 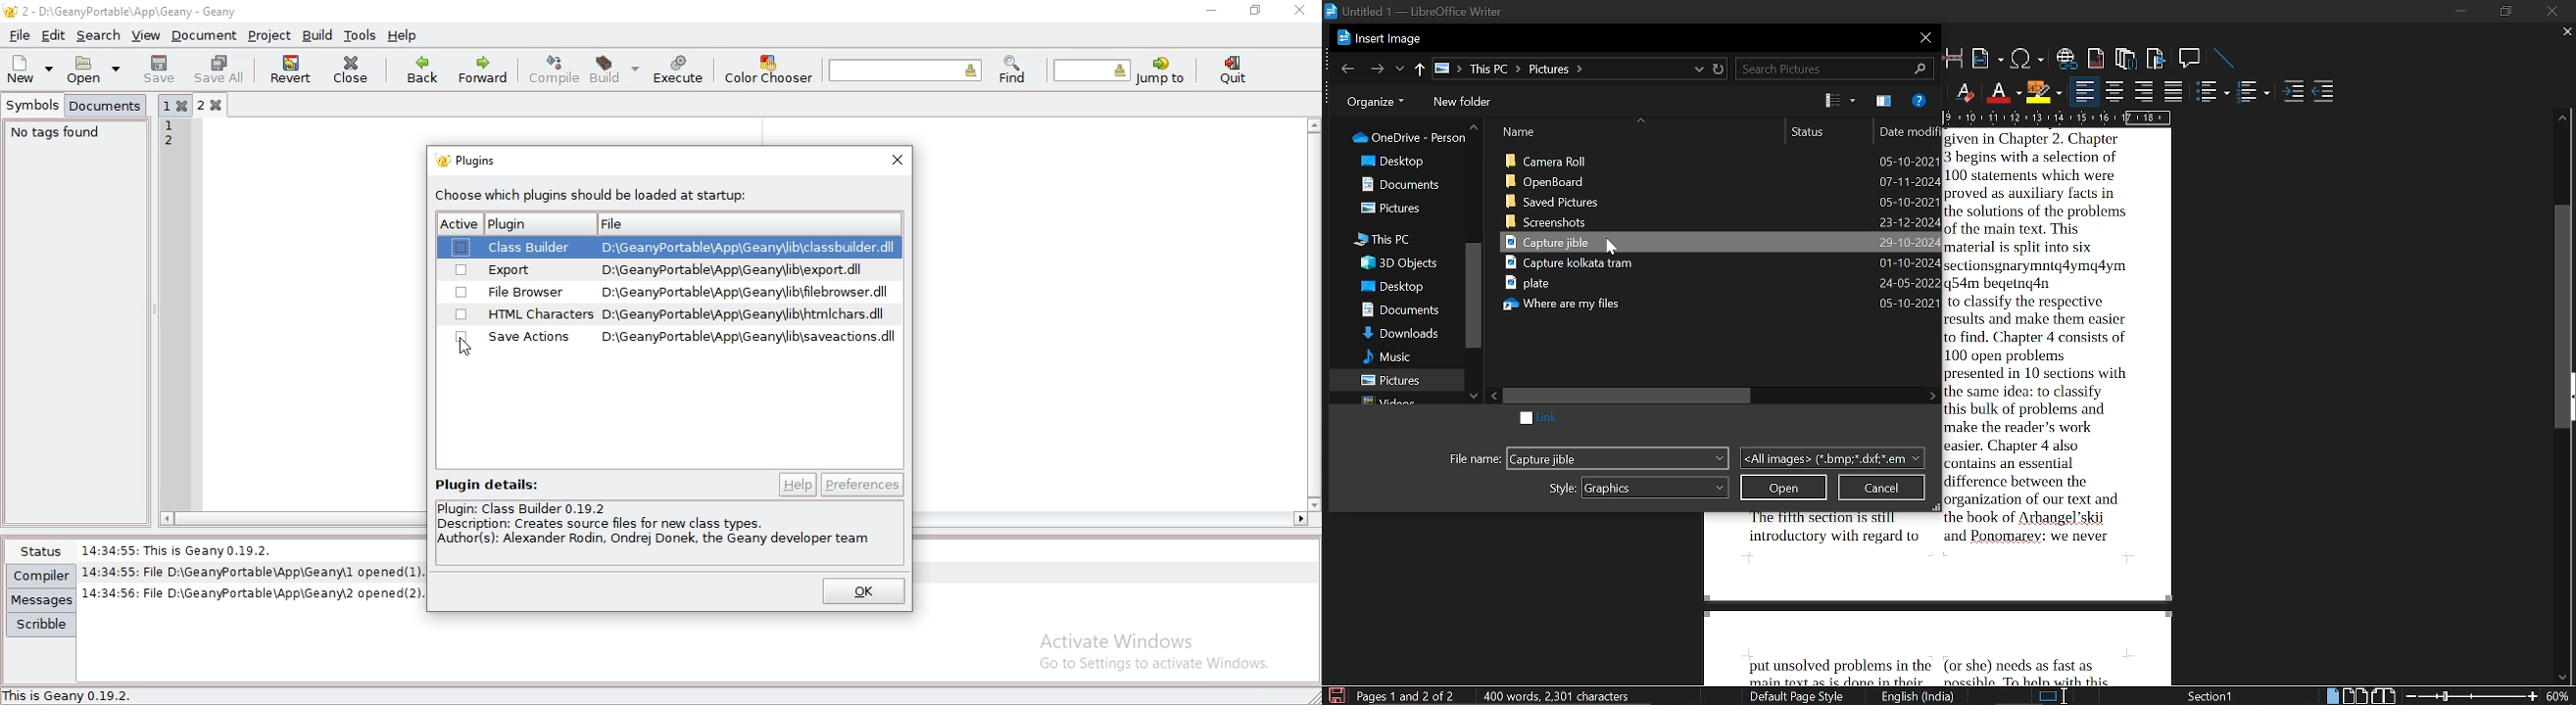 What do you see at coordinates (172, 105) in the screenshot?
I see `` at bounding box center [172, 105].